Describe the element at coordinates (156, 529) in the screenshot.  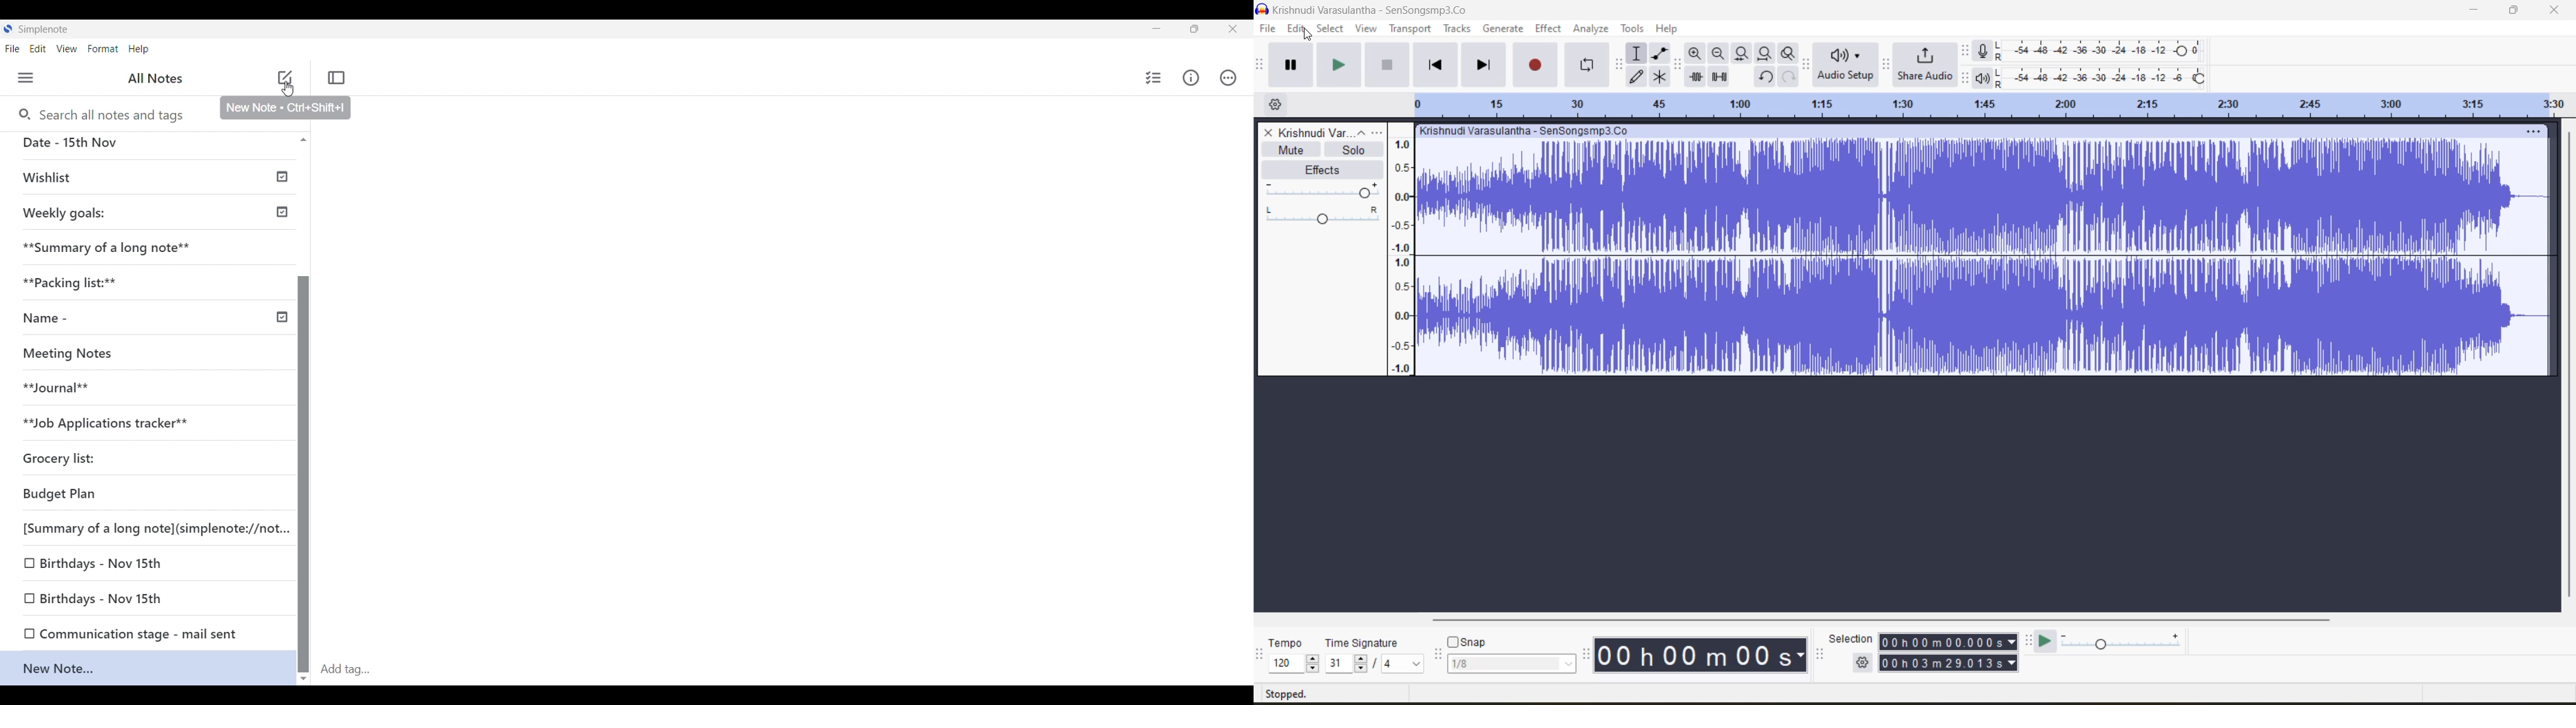
I see `[Summary of a long note](simplenote://` at that location.